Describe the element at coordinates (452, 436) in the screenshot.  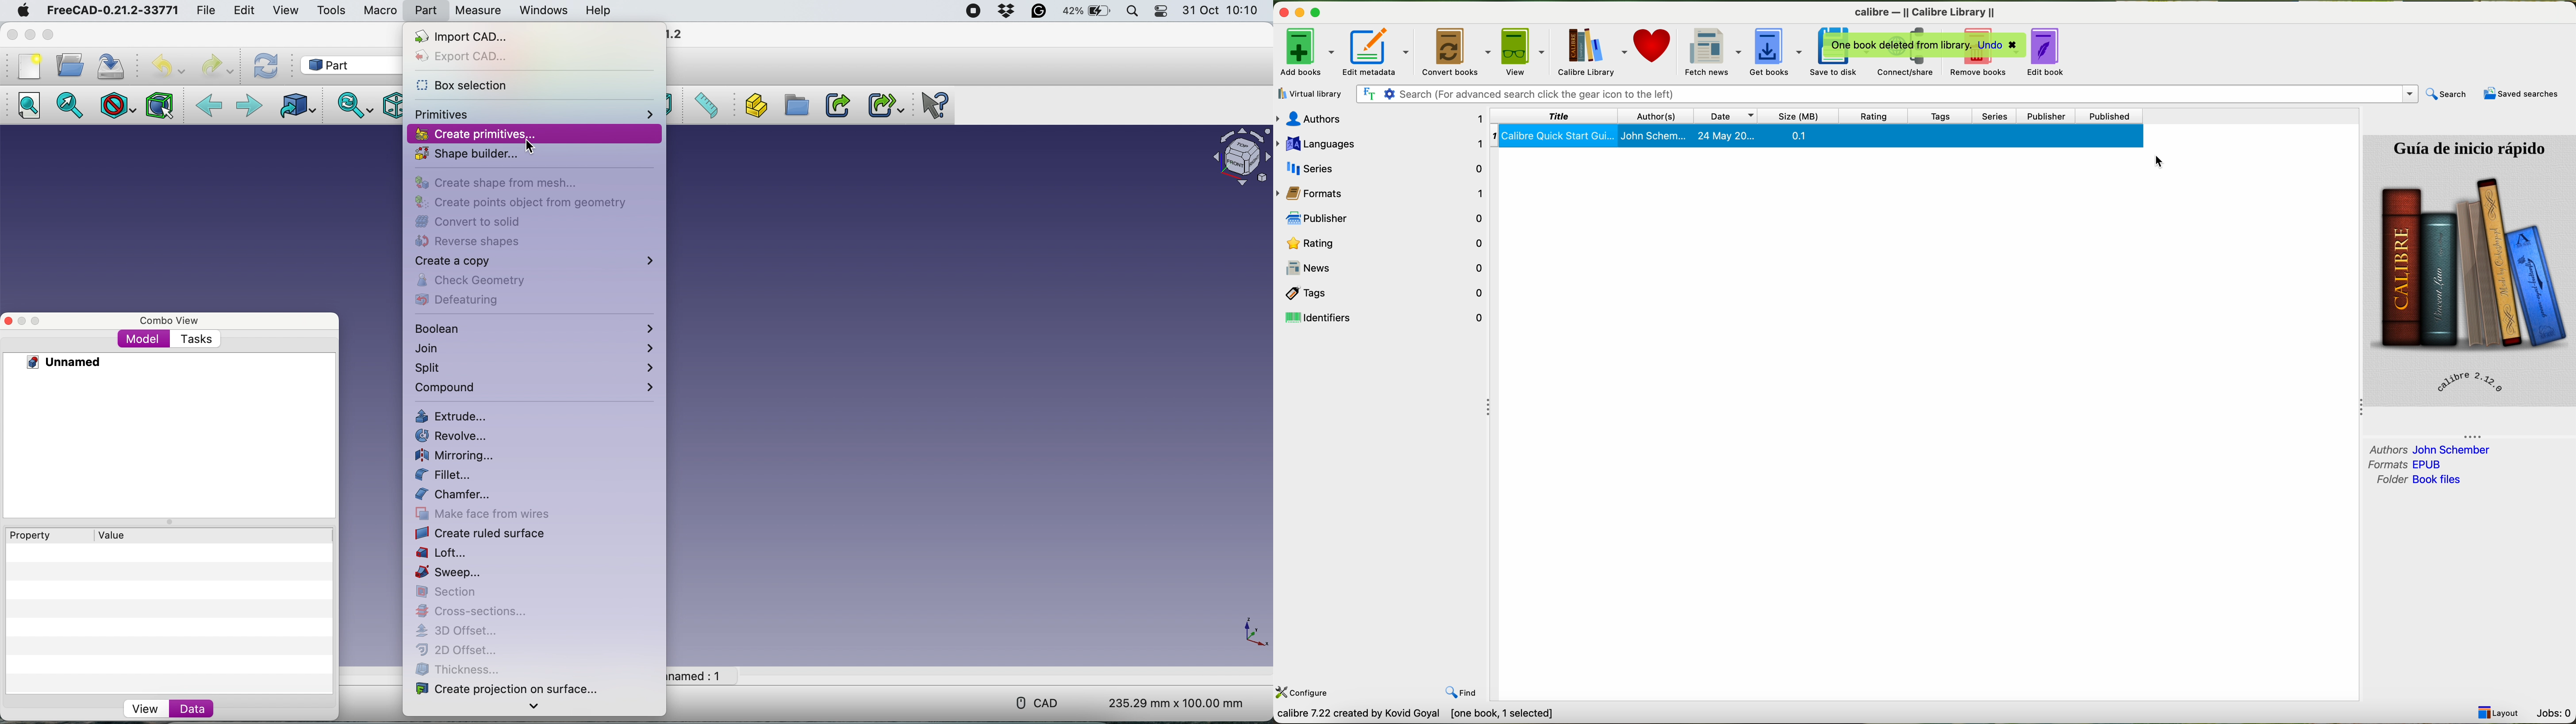
I see `revolve` at that location.